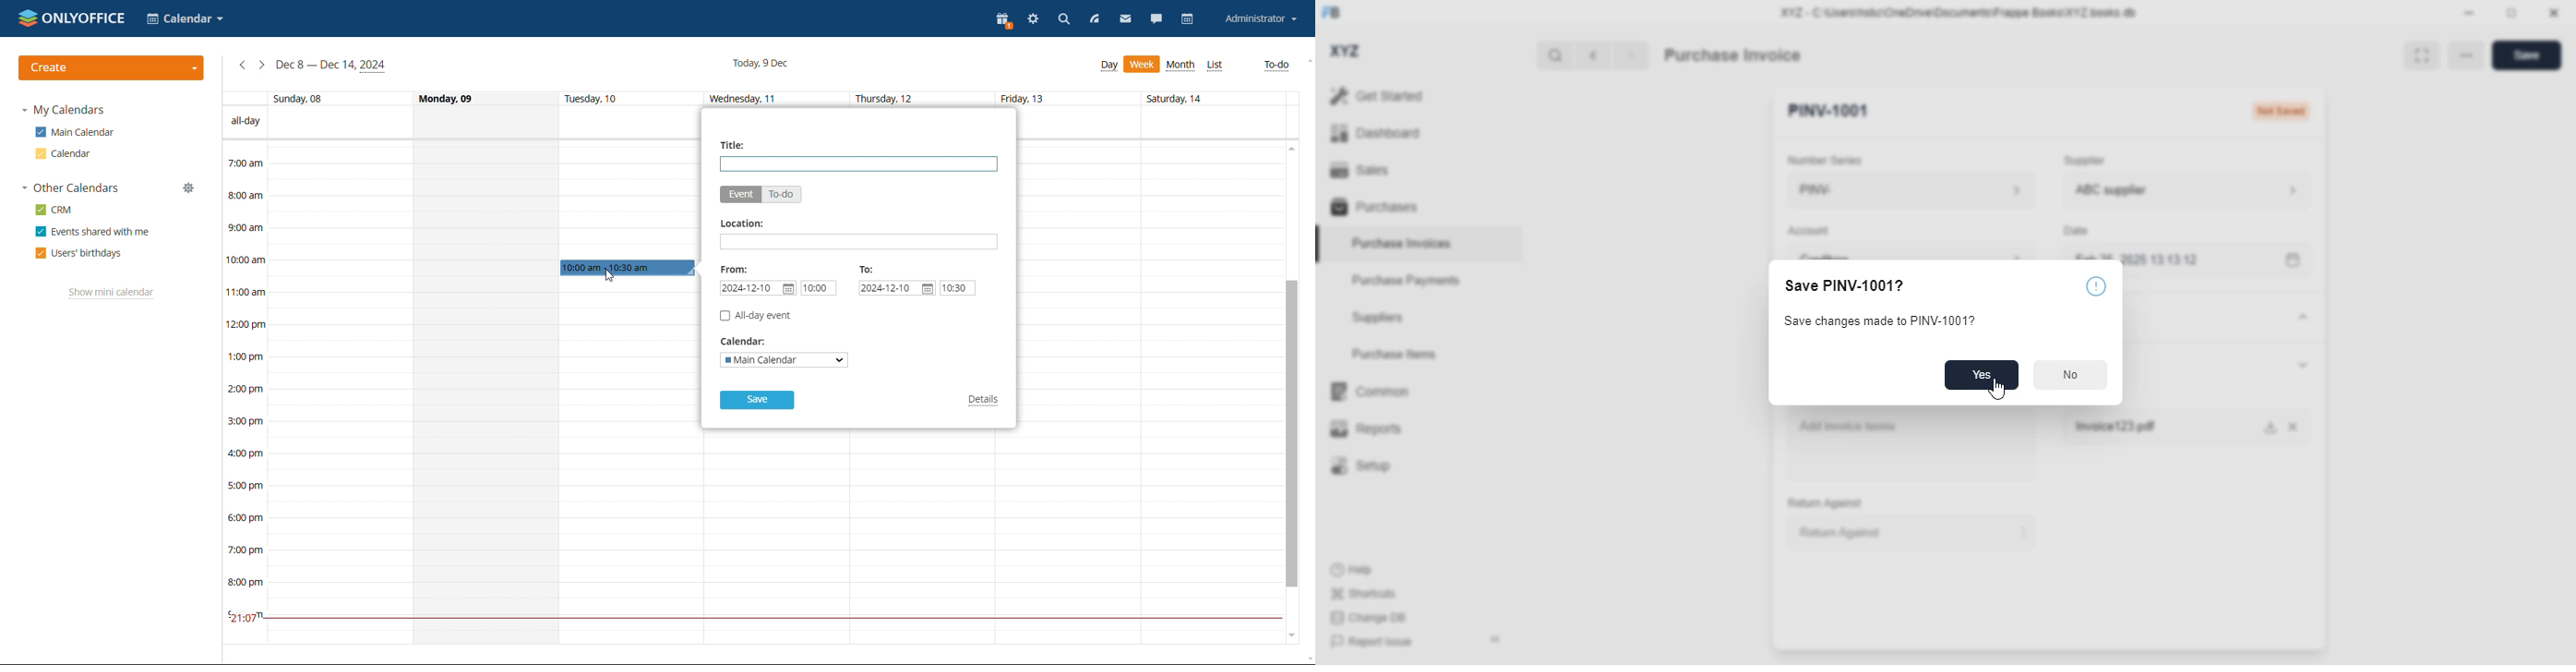  What do you see at coordinates (1364, 593) in the screenshot?
I see `shortcuts` at bounding box center [1364, 593].